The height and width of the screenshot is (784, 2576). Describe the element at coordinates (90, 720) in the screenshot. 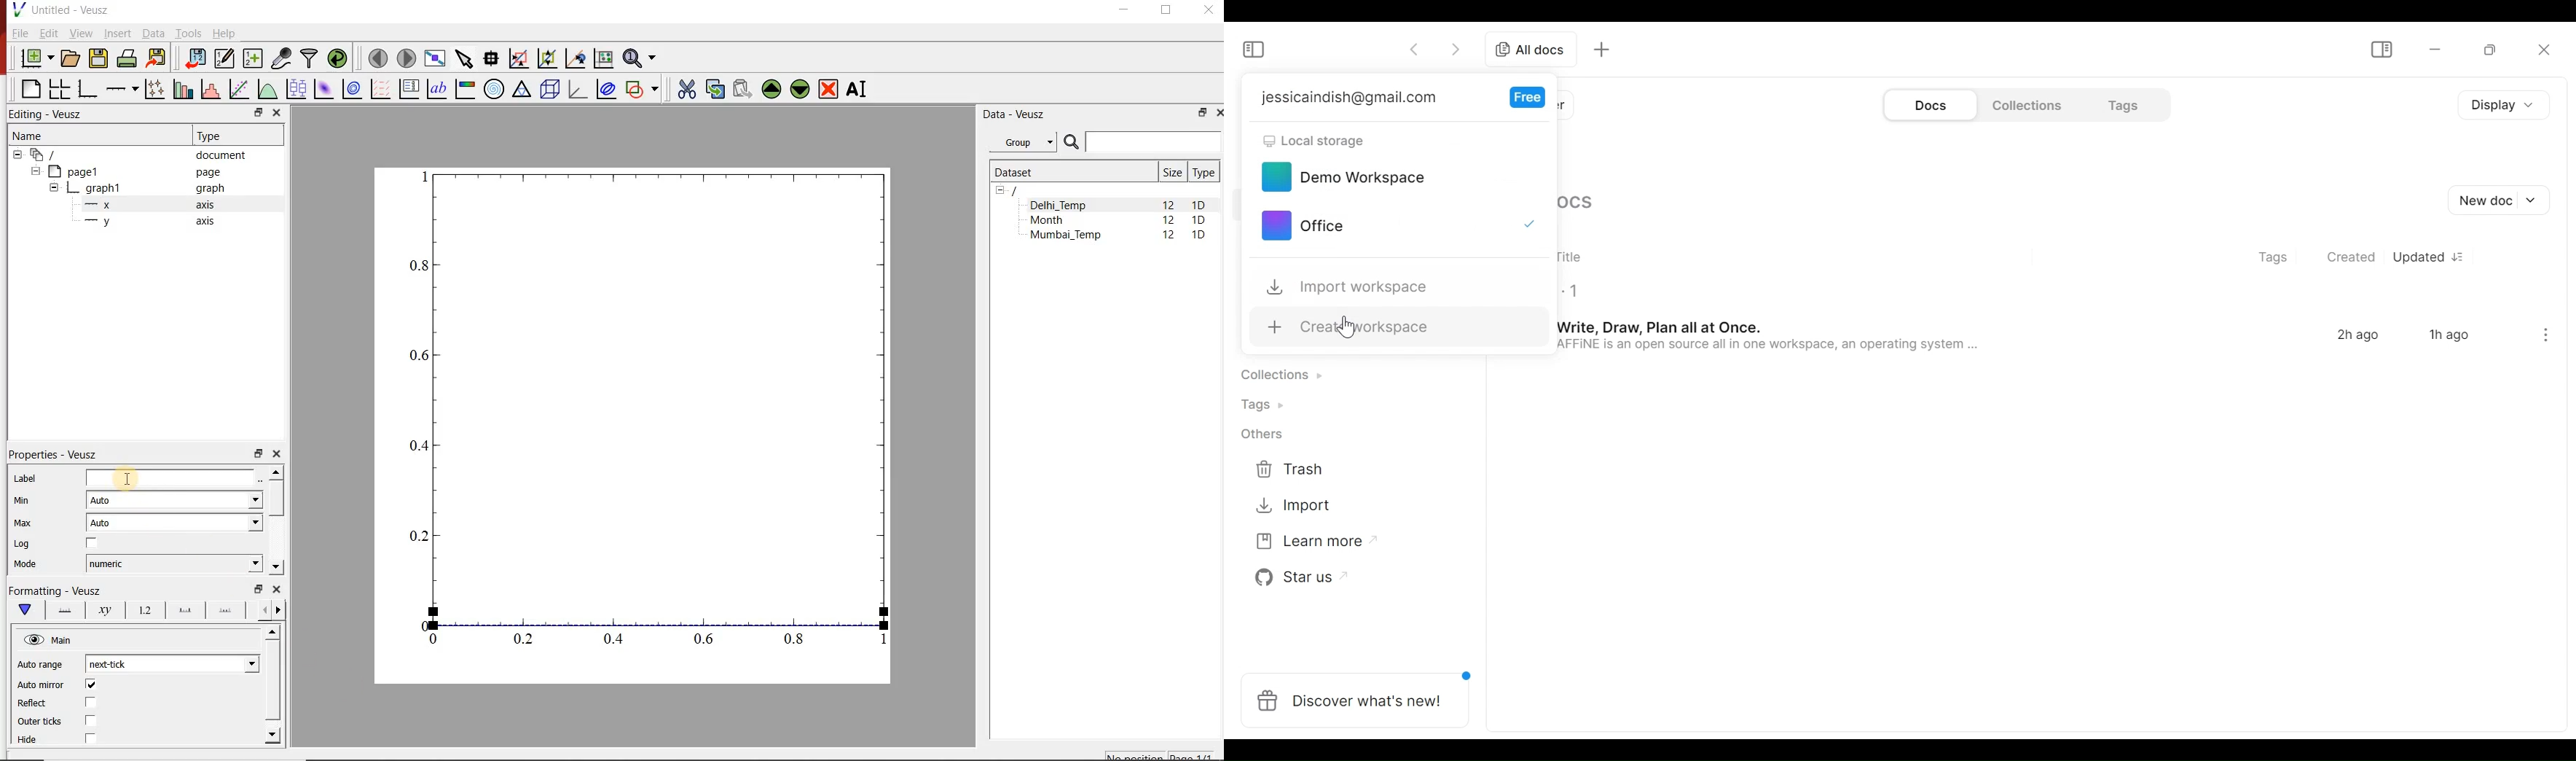

I see `check/uncheck` at that location.